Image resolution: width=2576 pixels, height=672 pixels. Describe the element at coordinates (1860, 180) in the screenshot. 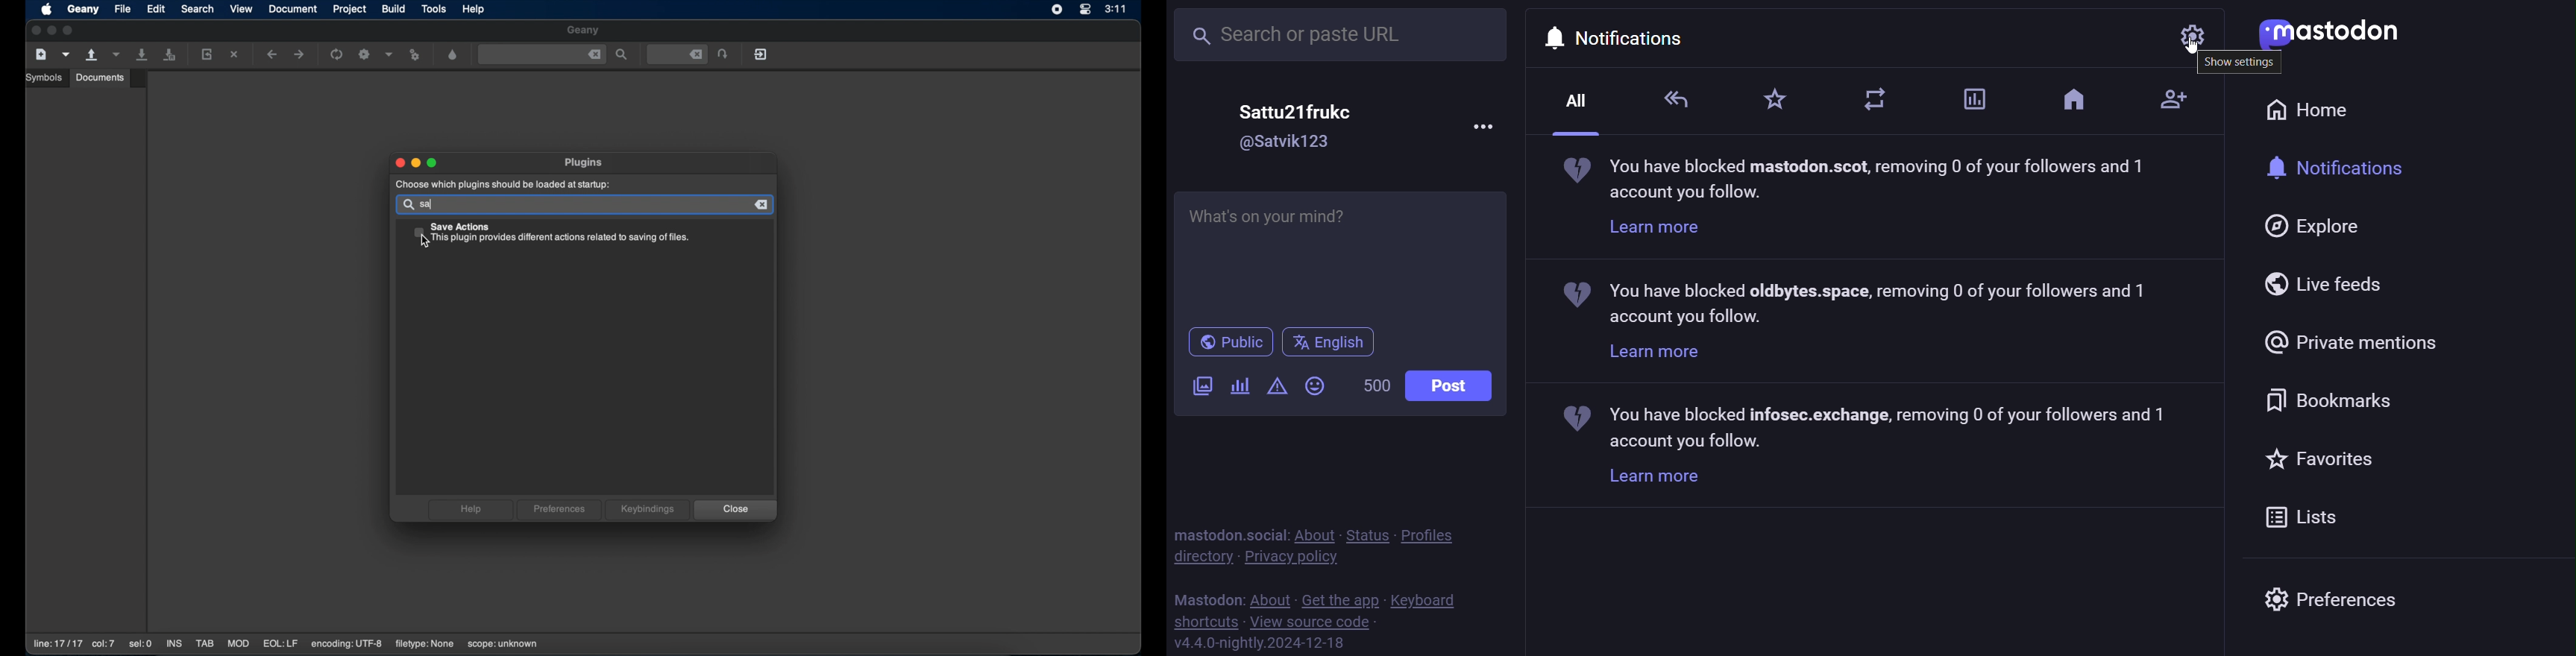

I see `You have blocked mastodon.scot, removing 0 of your followers and 1account you follow.` at that location.